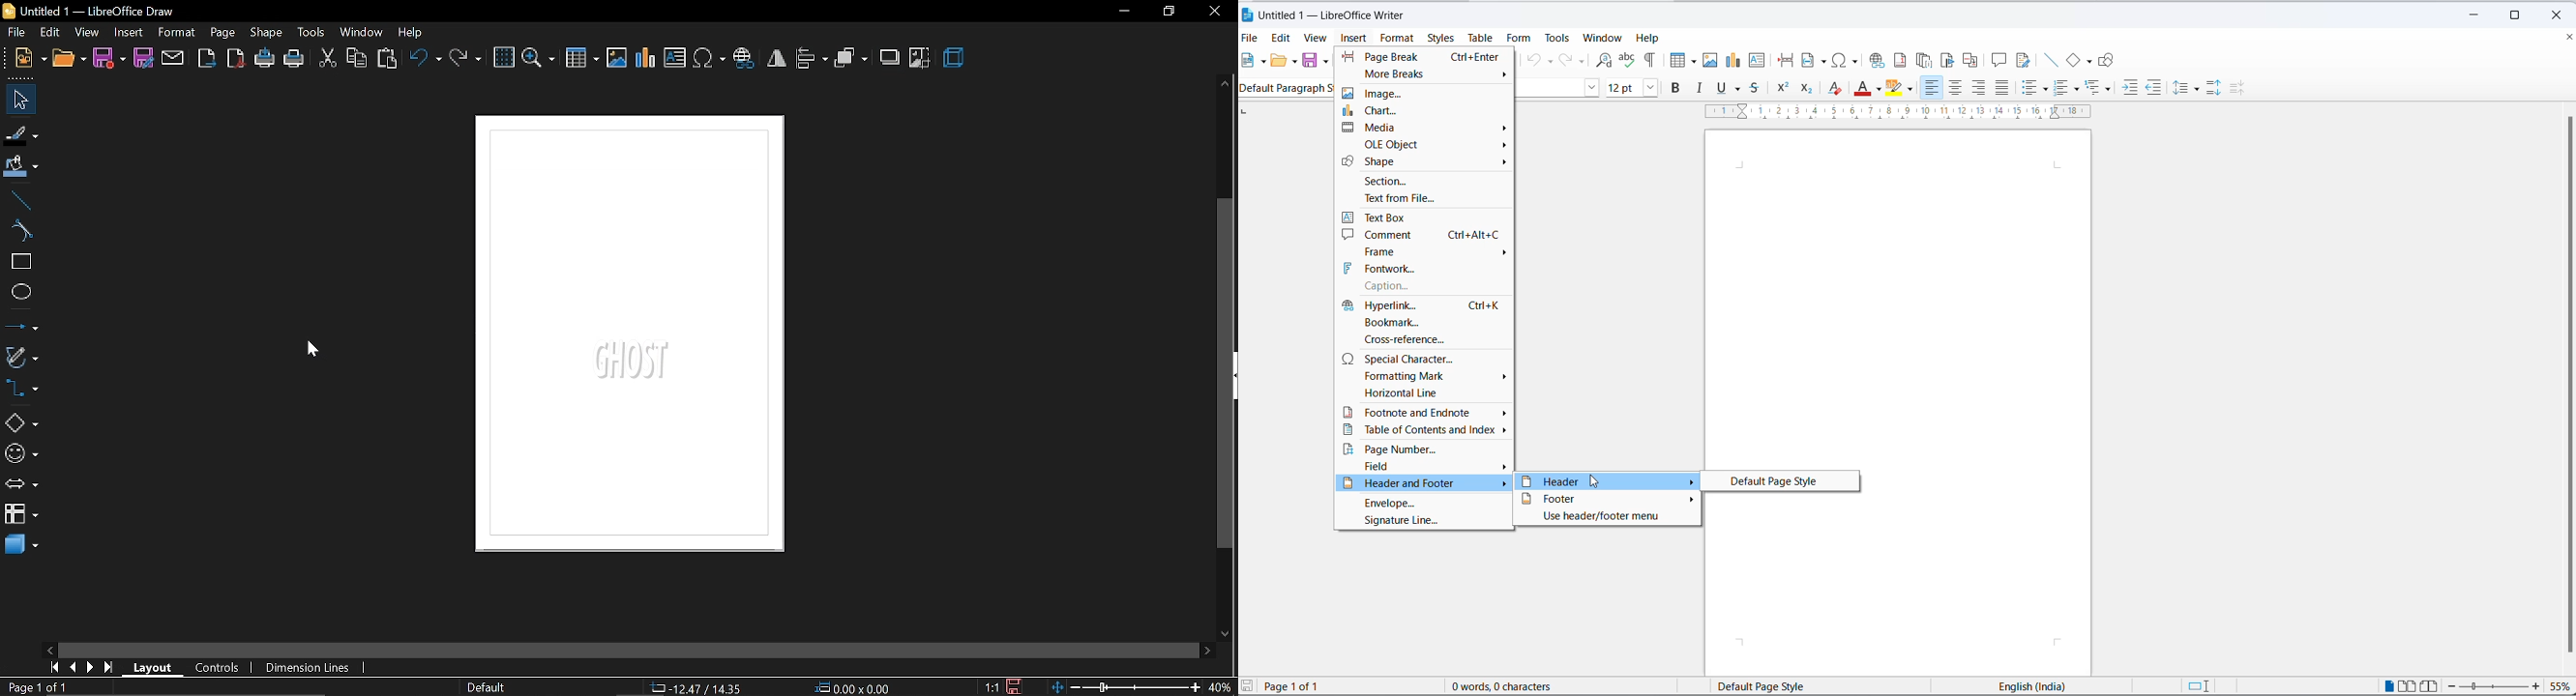 The image size is (2576, 700). What do you see at coordinates (1125, 687) in the screenshot?
I see `zoom scale` at bounding box center [1125, 687].